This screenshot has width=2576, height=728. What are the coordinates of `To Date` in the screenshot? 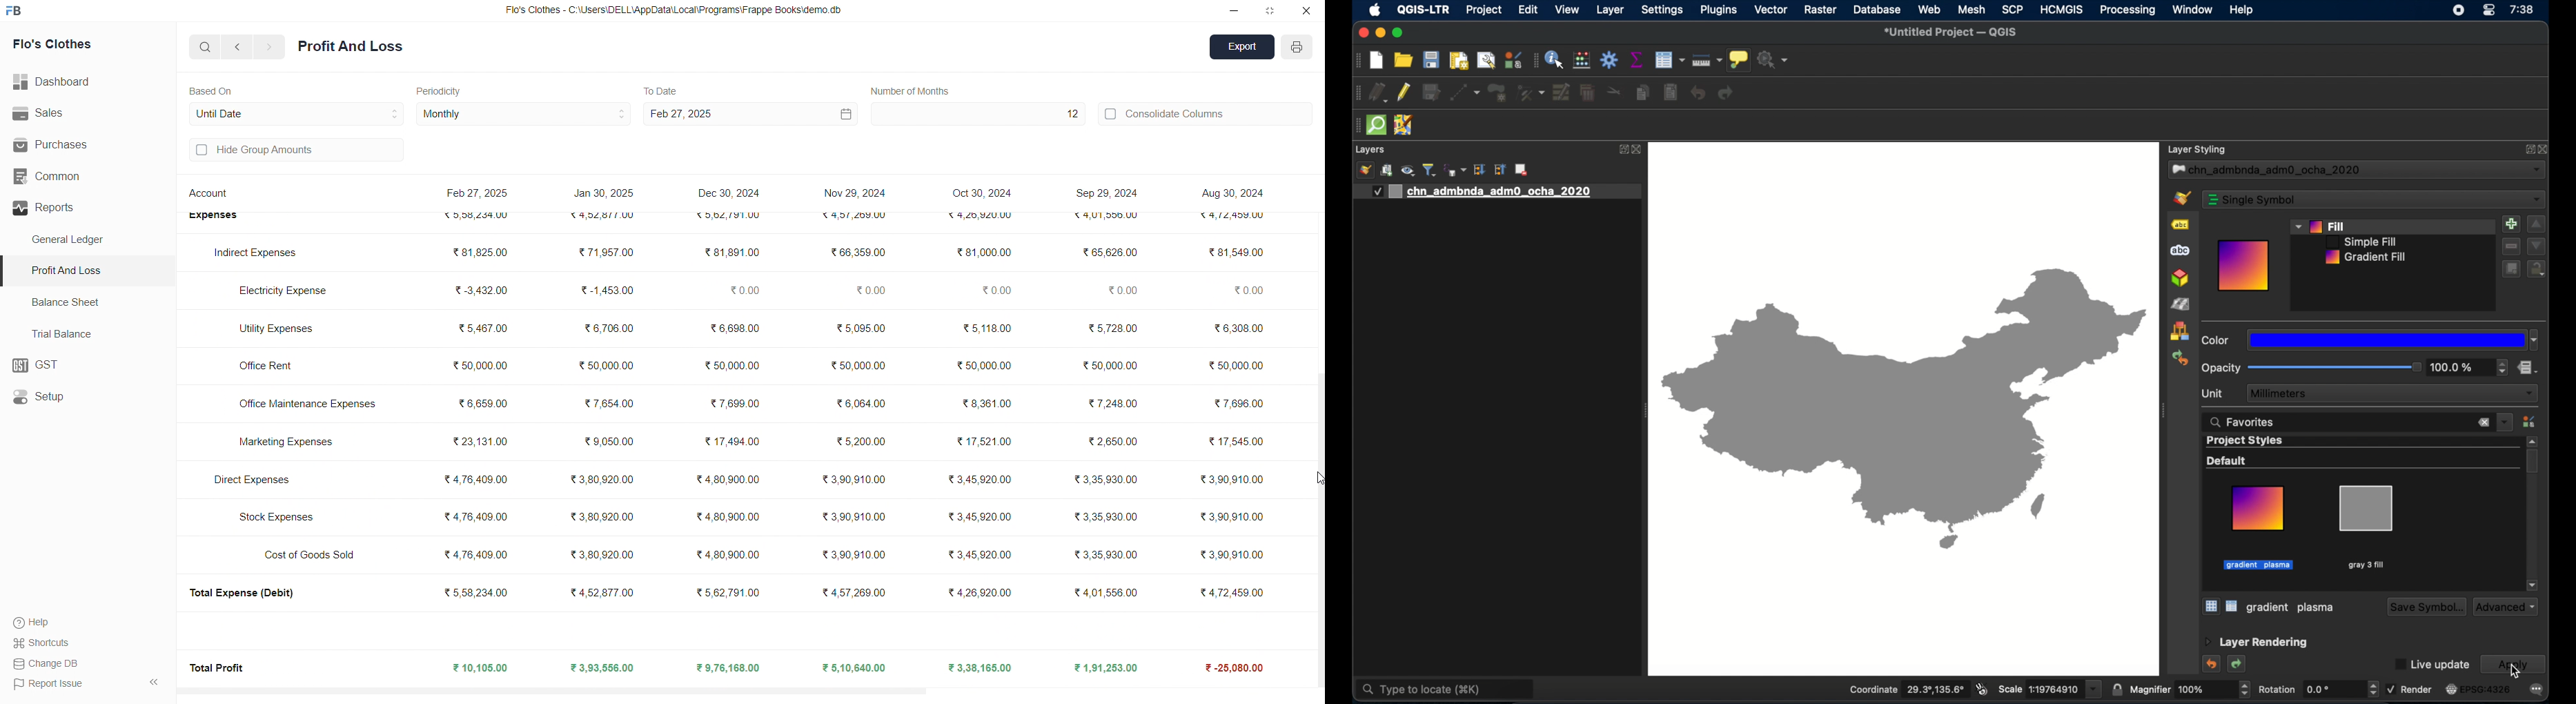 It's located at (660, 90).